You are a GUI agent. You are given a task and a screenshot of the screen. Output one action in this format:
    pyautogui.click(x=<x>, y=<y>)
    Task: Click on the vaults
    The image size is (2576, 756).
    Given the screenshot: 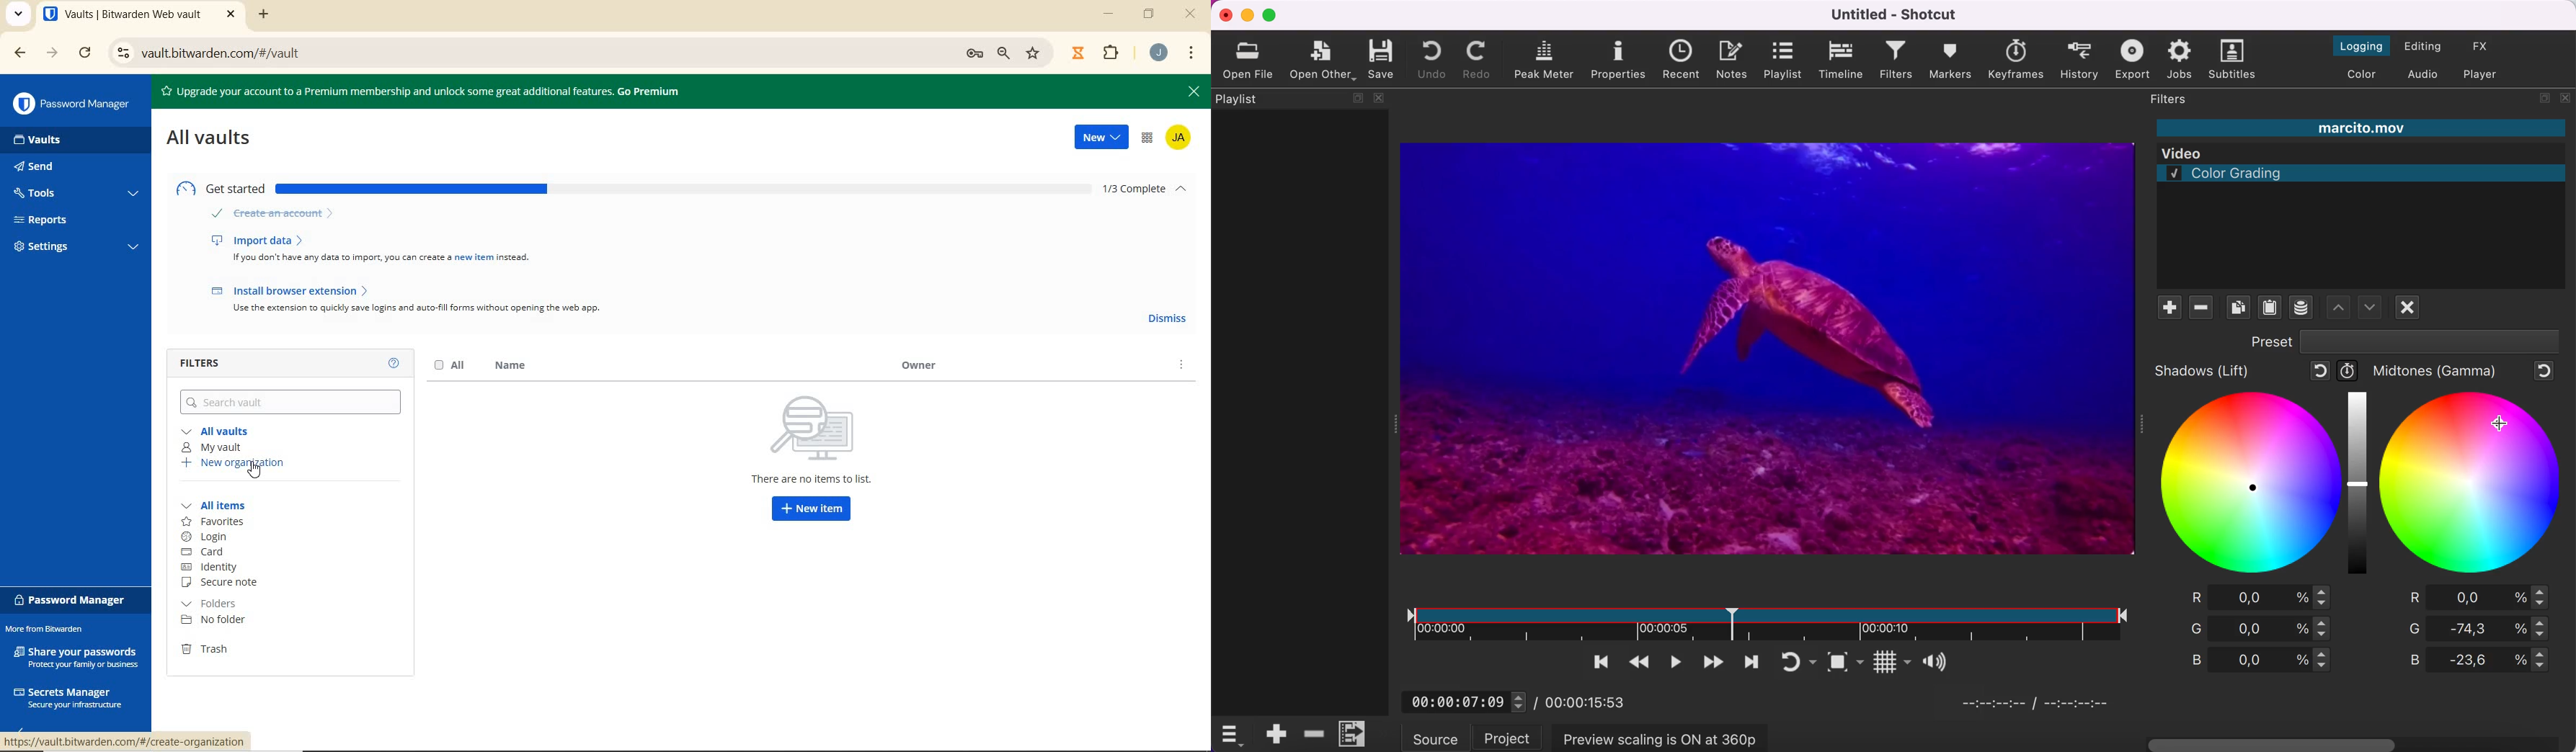 What is the action you would take?
    pyautogui.click(x=50, y=140)
    